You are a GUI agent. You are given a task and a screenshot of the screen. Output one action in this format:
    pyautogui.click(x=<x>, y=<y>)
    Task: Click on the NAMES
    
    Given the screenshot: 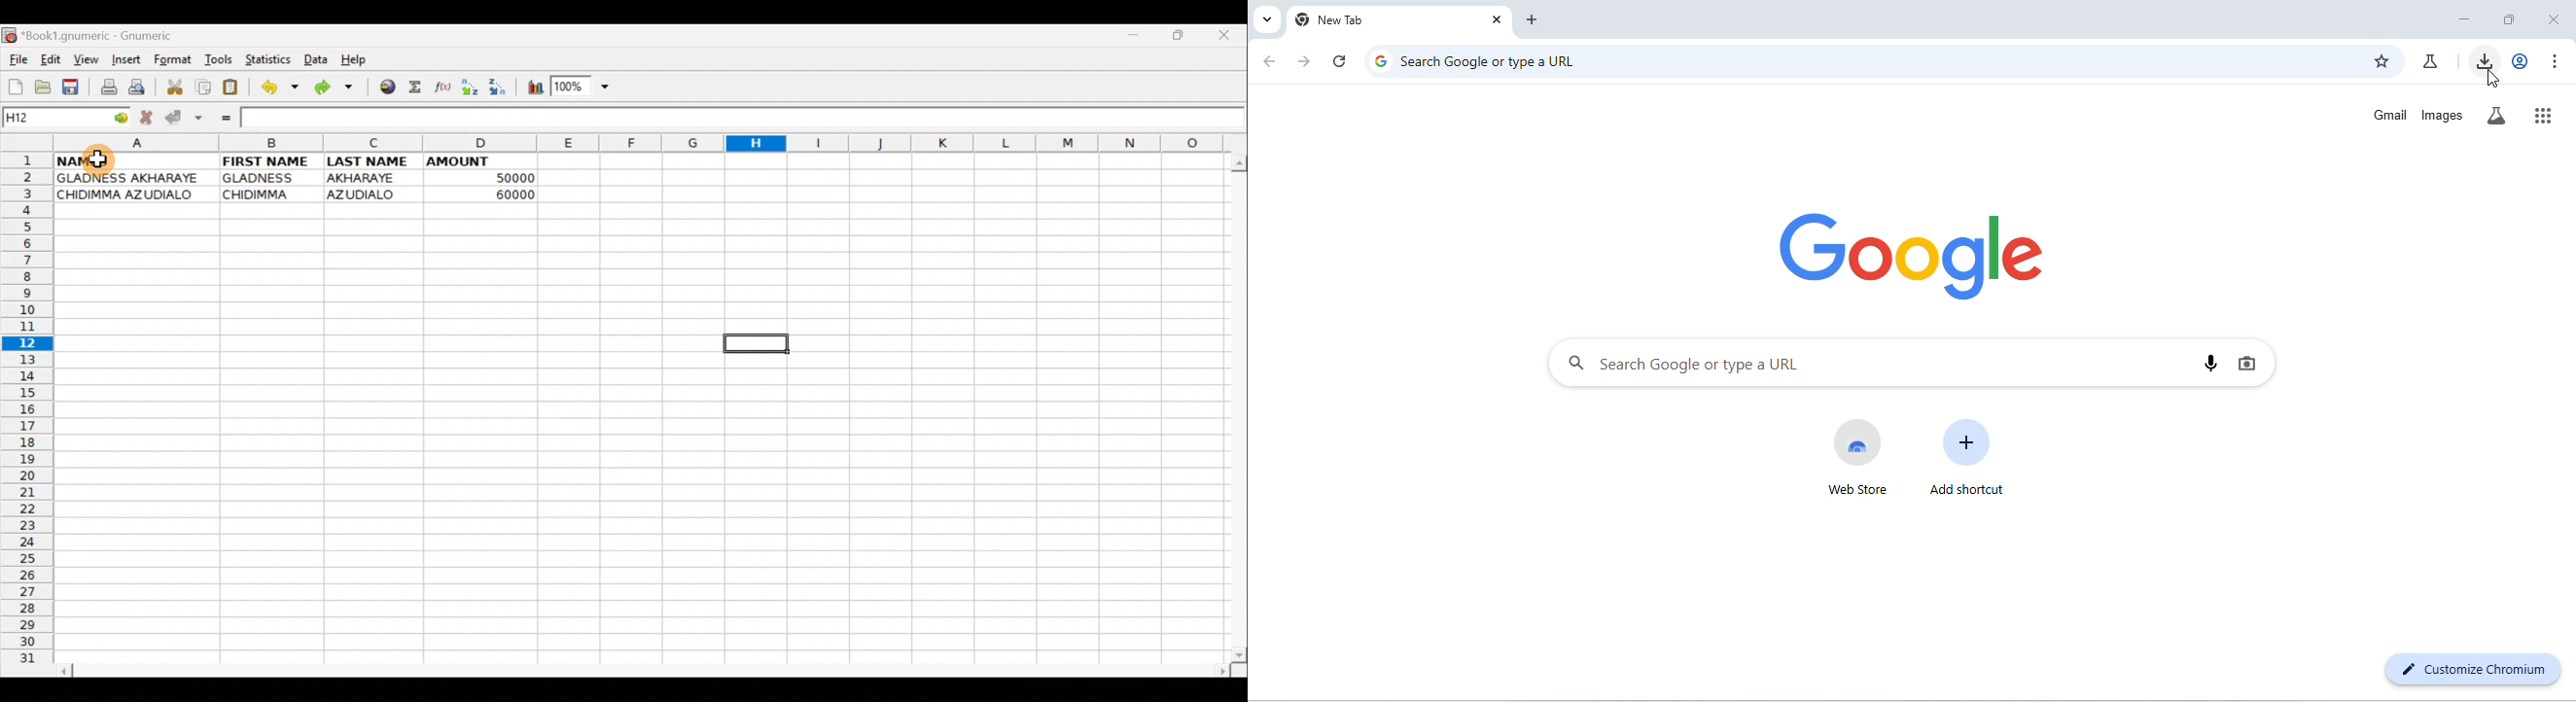 What is the action you would take?
    pyautogui.click(x=81, y=162)
    